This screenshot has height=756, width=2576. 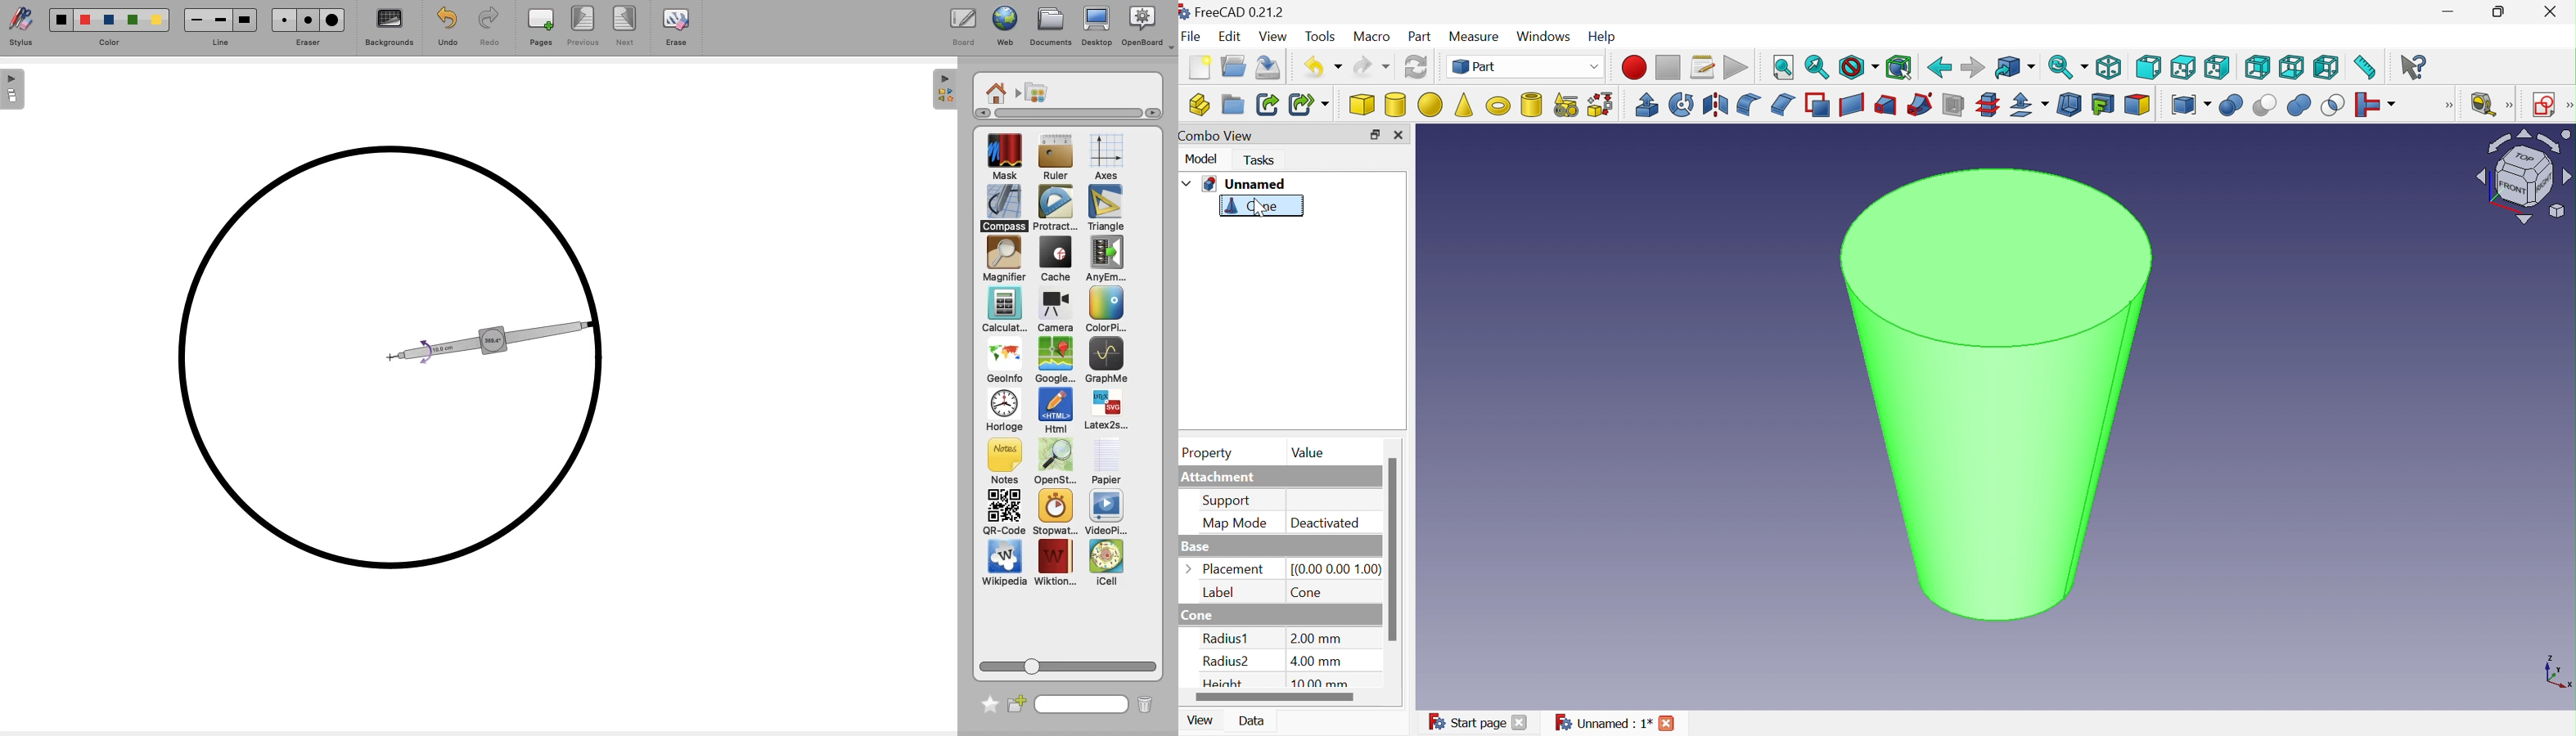 What do you see at coordinates (1324, 683) in the screenshot?
I see `10.00 mm` at bounding box center [1324, 683].